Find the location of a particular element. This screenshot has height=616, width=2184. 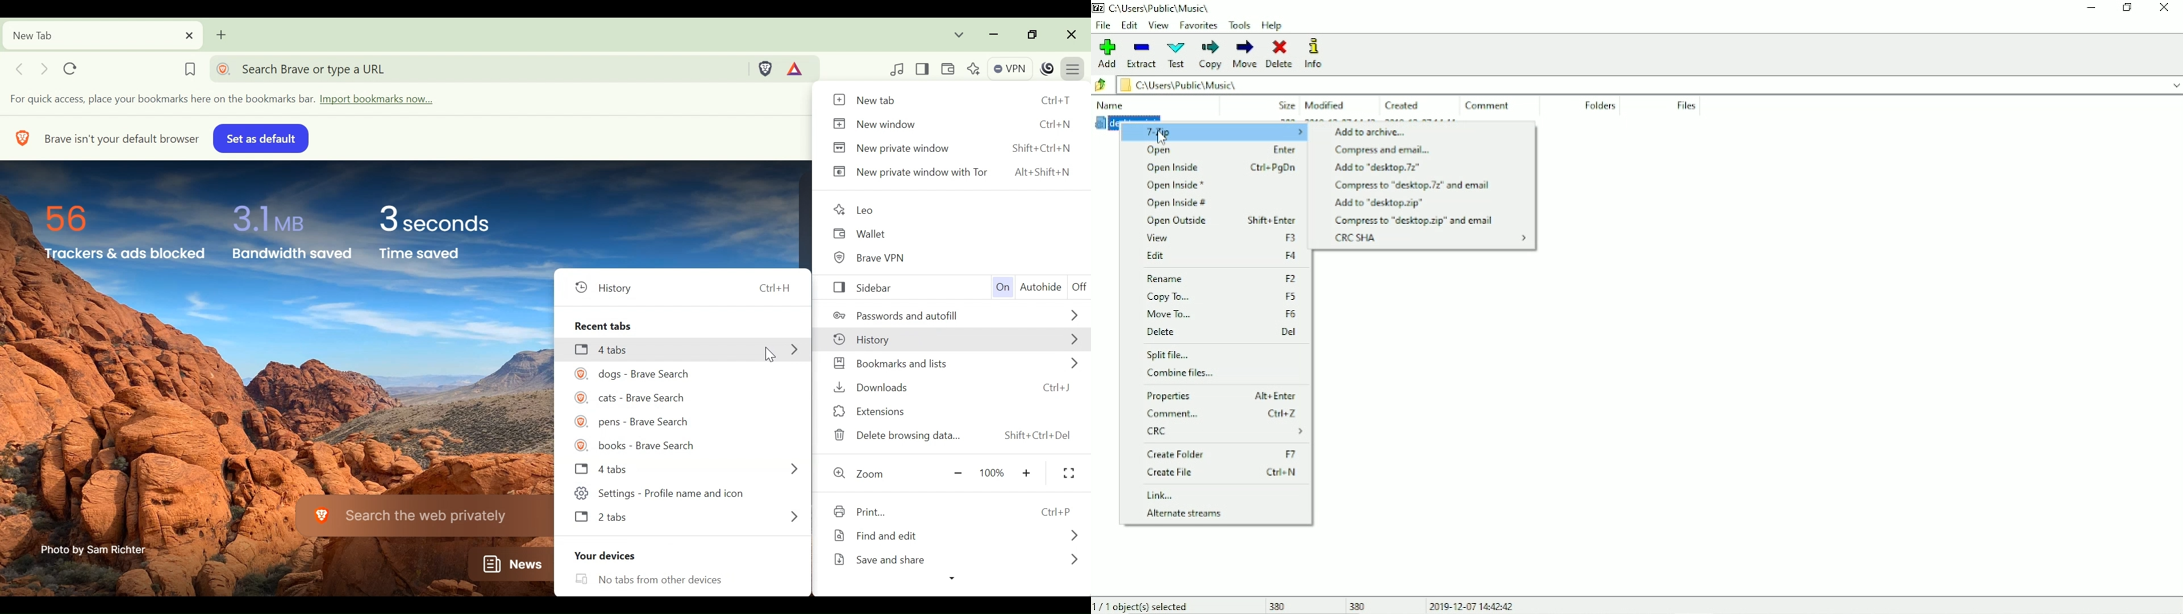

 Sidebar is located at coordinates (885, 288).